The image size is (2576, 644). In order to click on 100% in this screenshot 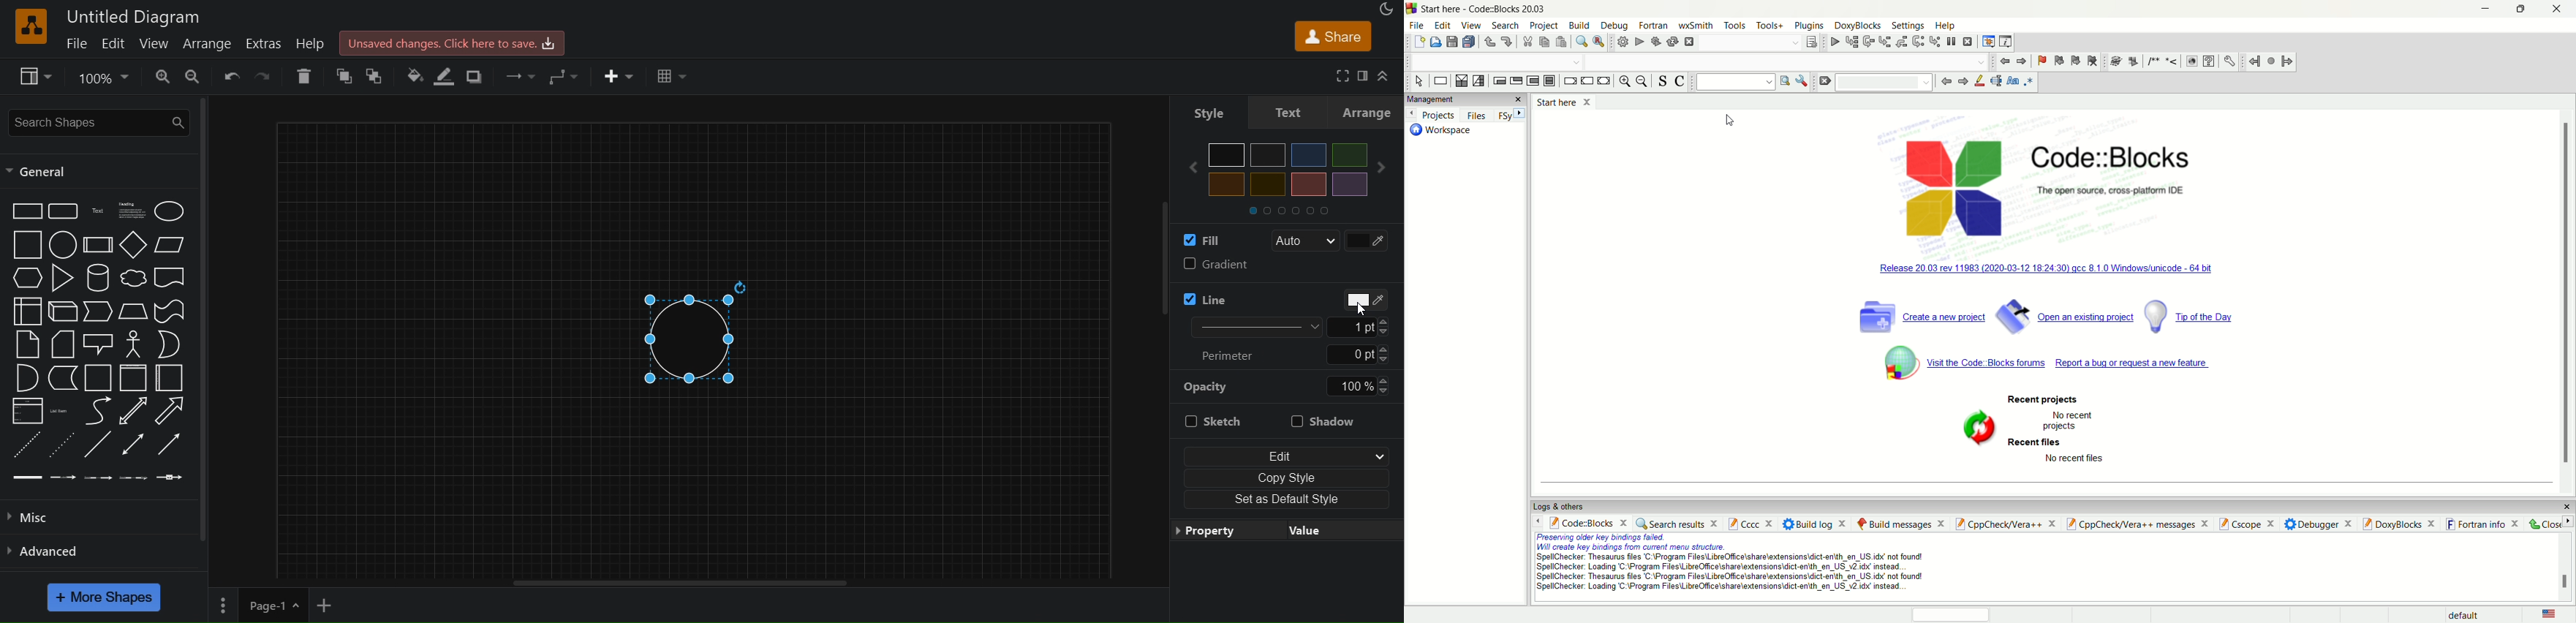, I will do `click(1358, 386)`.